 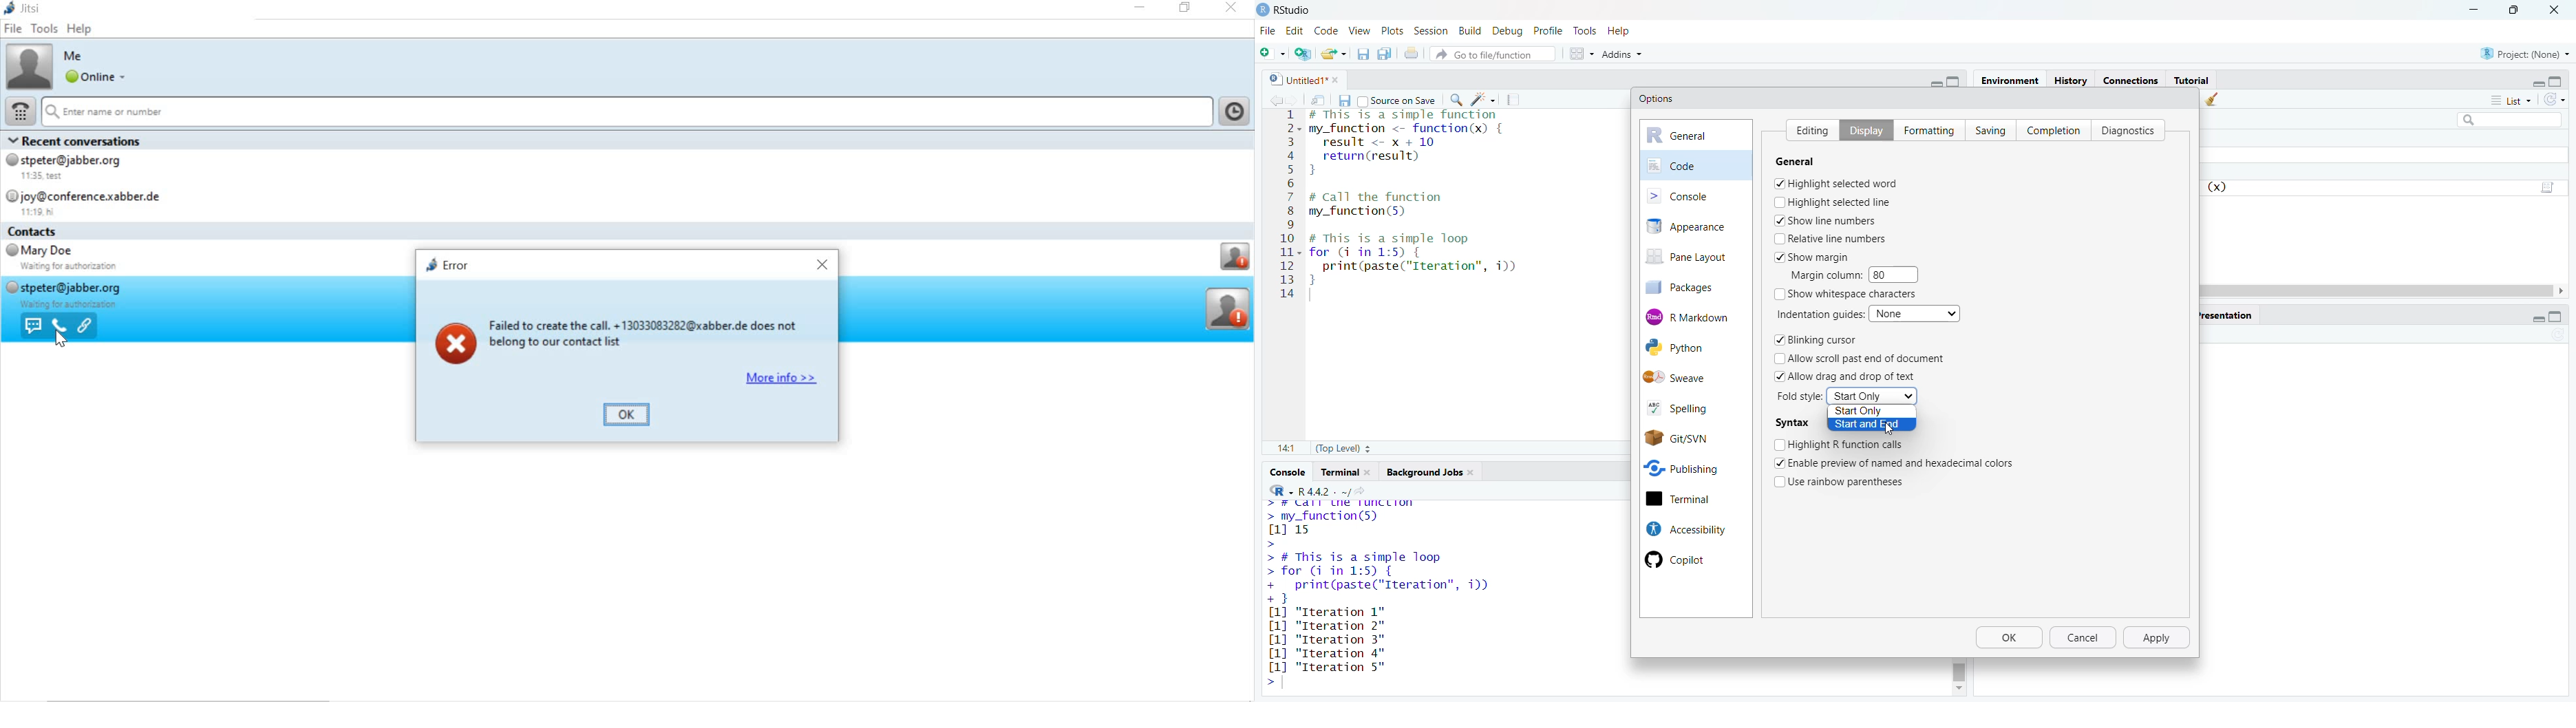 I want to click on Highlight R function calls, so click(x=1840, y=443).